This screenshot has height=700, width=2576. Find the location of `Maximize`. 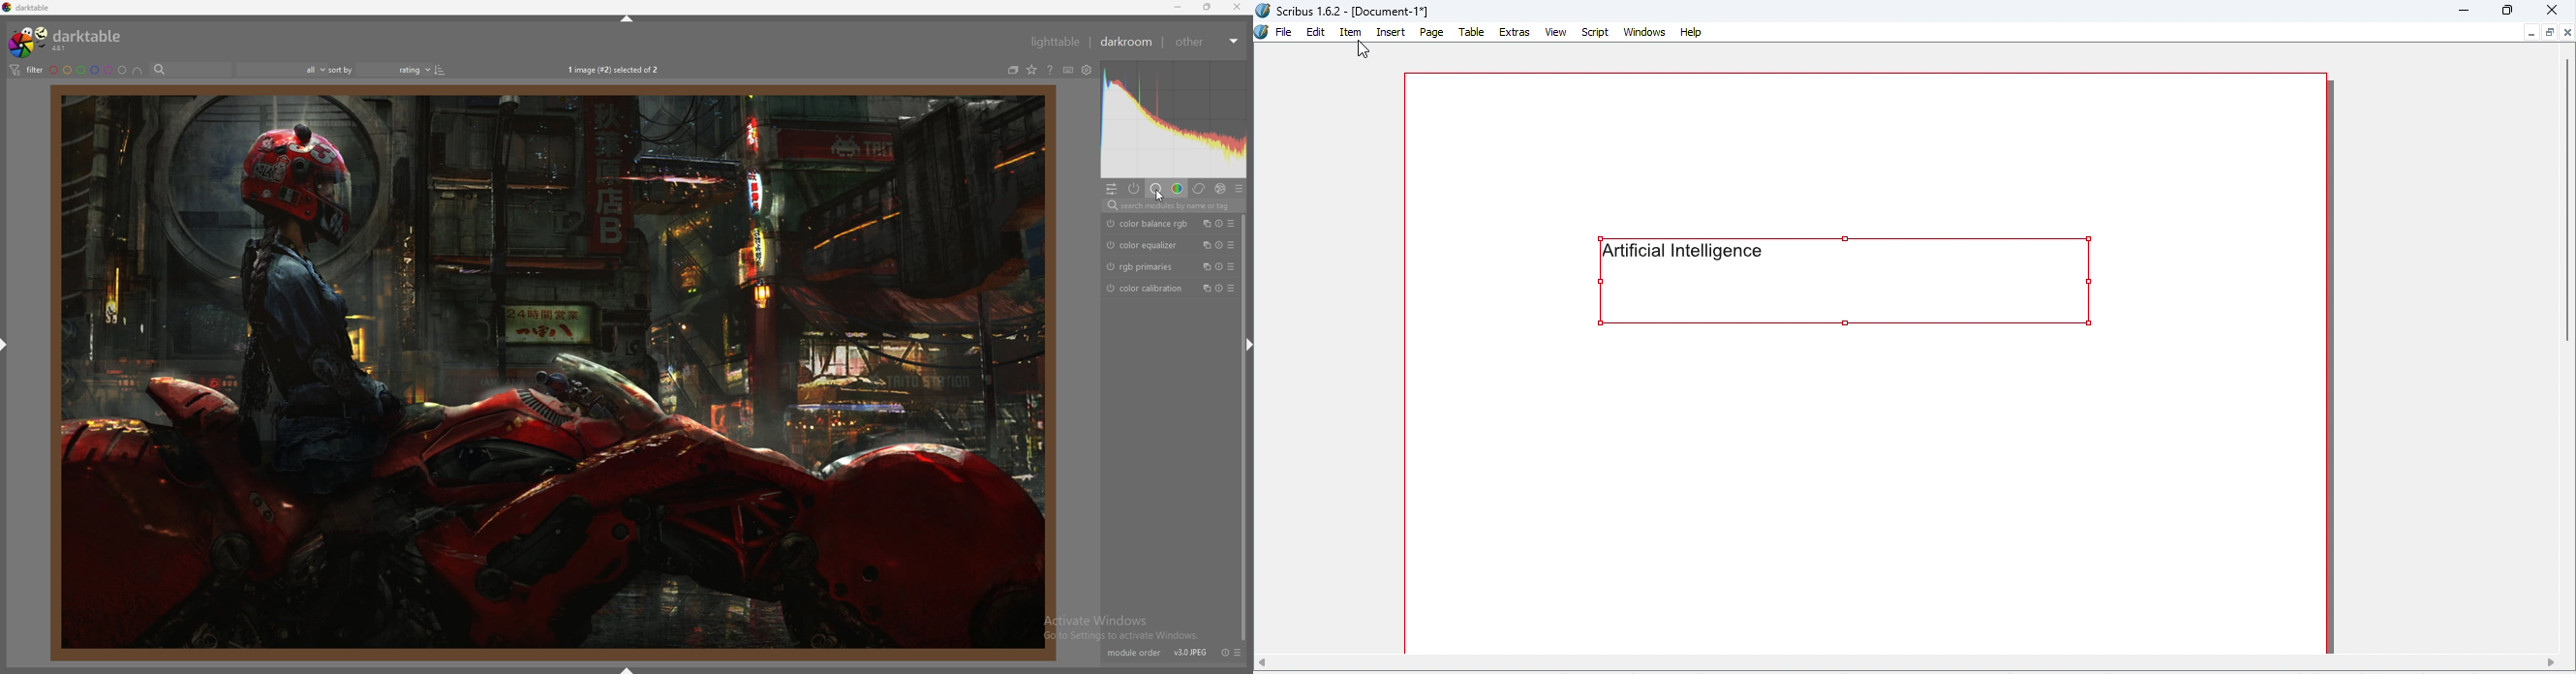

Maximize is located at coordinates (2548, 32).